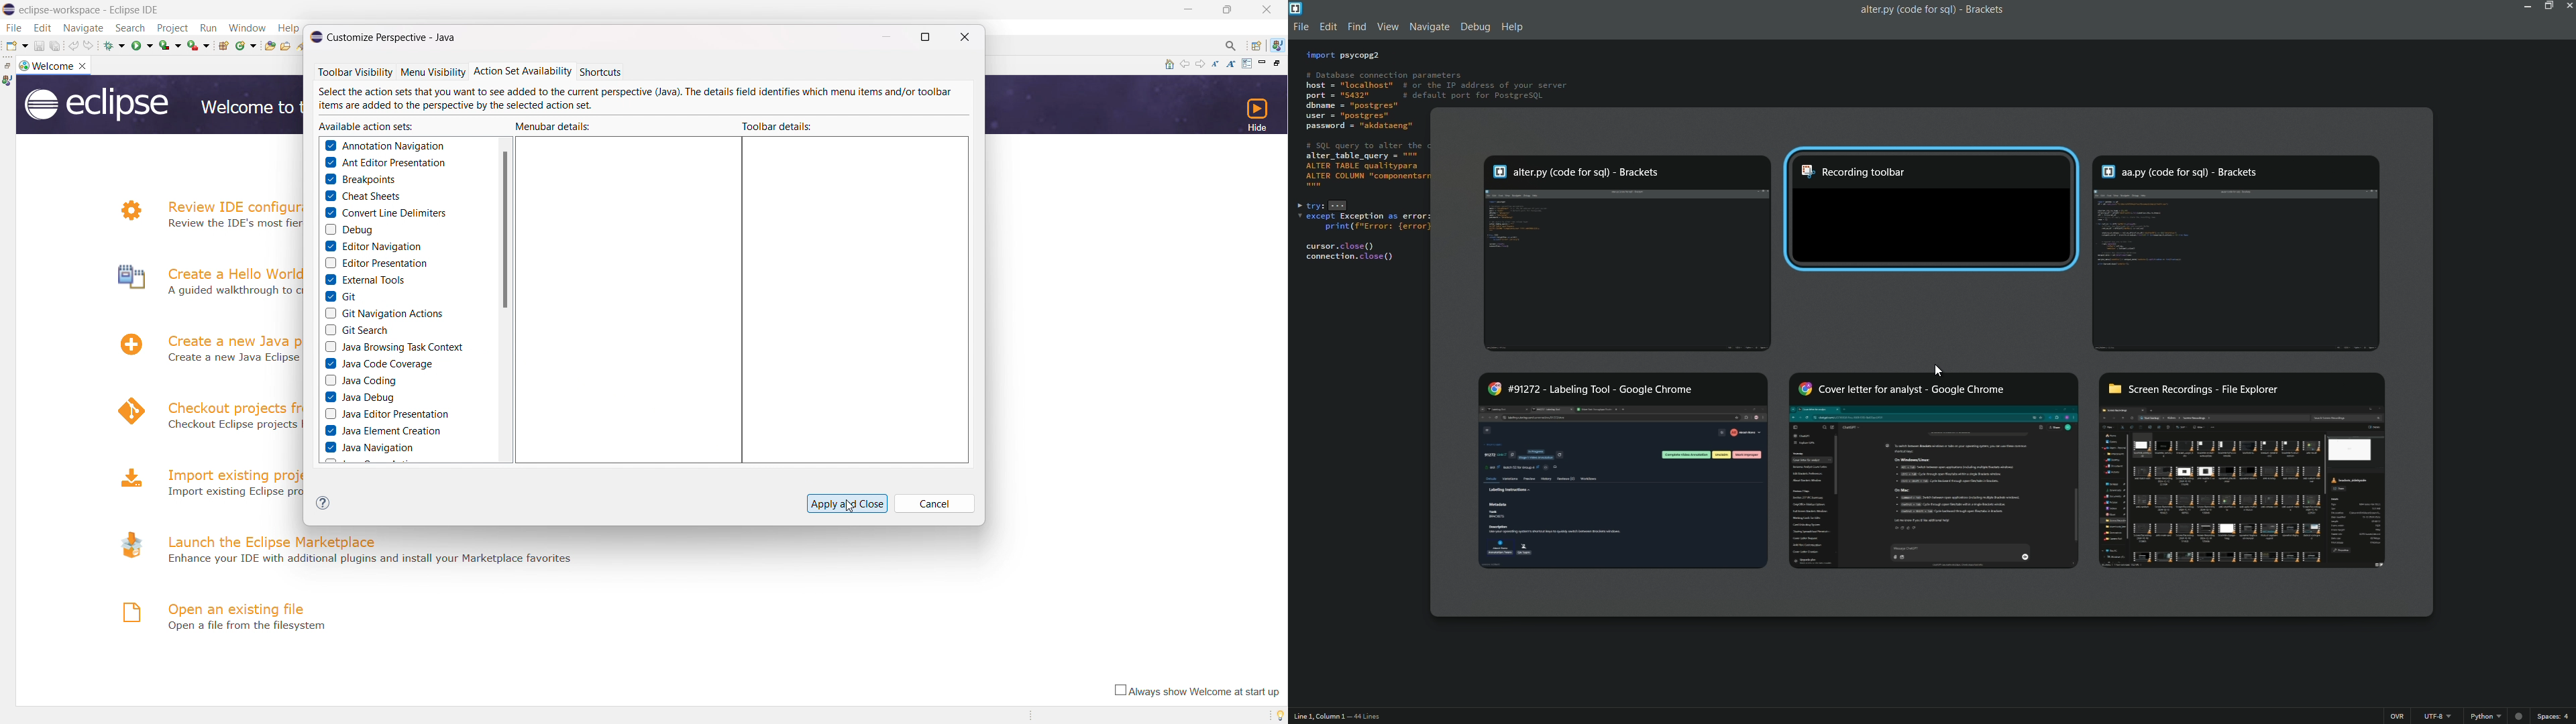 This screenshot has height=728, width=2576. What do you see at coordinates (1933, 469) in the screenshot?
I see `Cover letter for analyst - Google Chrome` at bounding box center [1933, 469].